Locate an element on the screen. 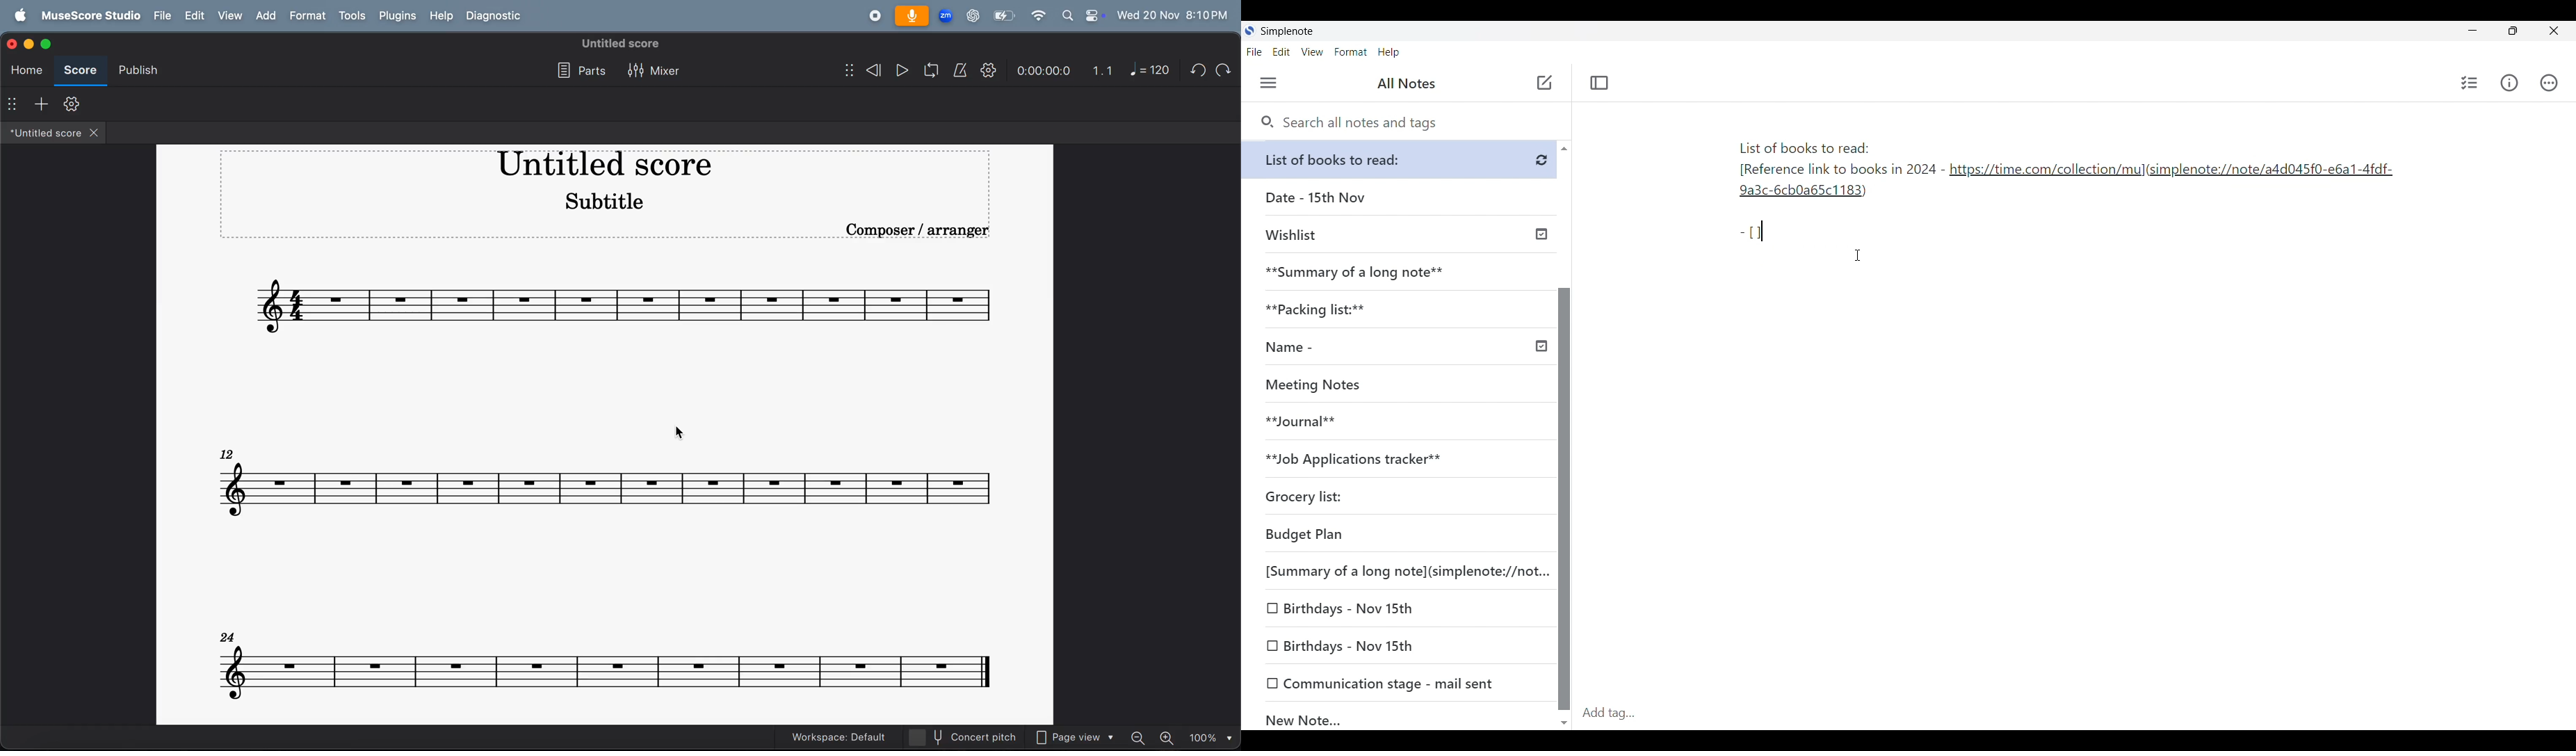 Image resolution: width=2576 pixels, height=756 pixels. notes is located at coordinates (613, 667).